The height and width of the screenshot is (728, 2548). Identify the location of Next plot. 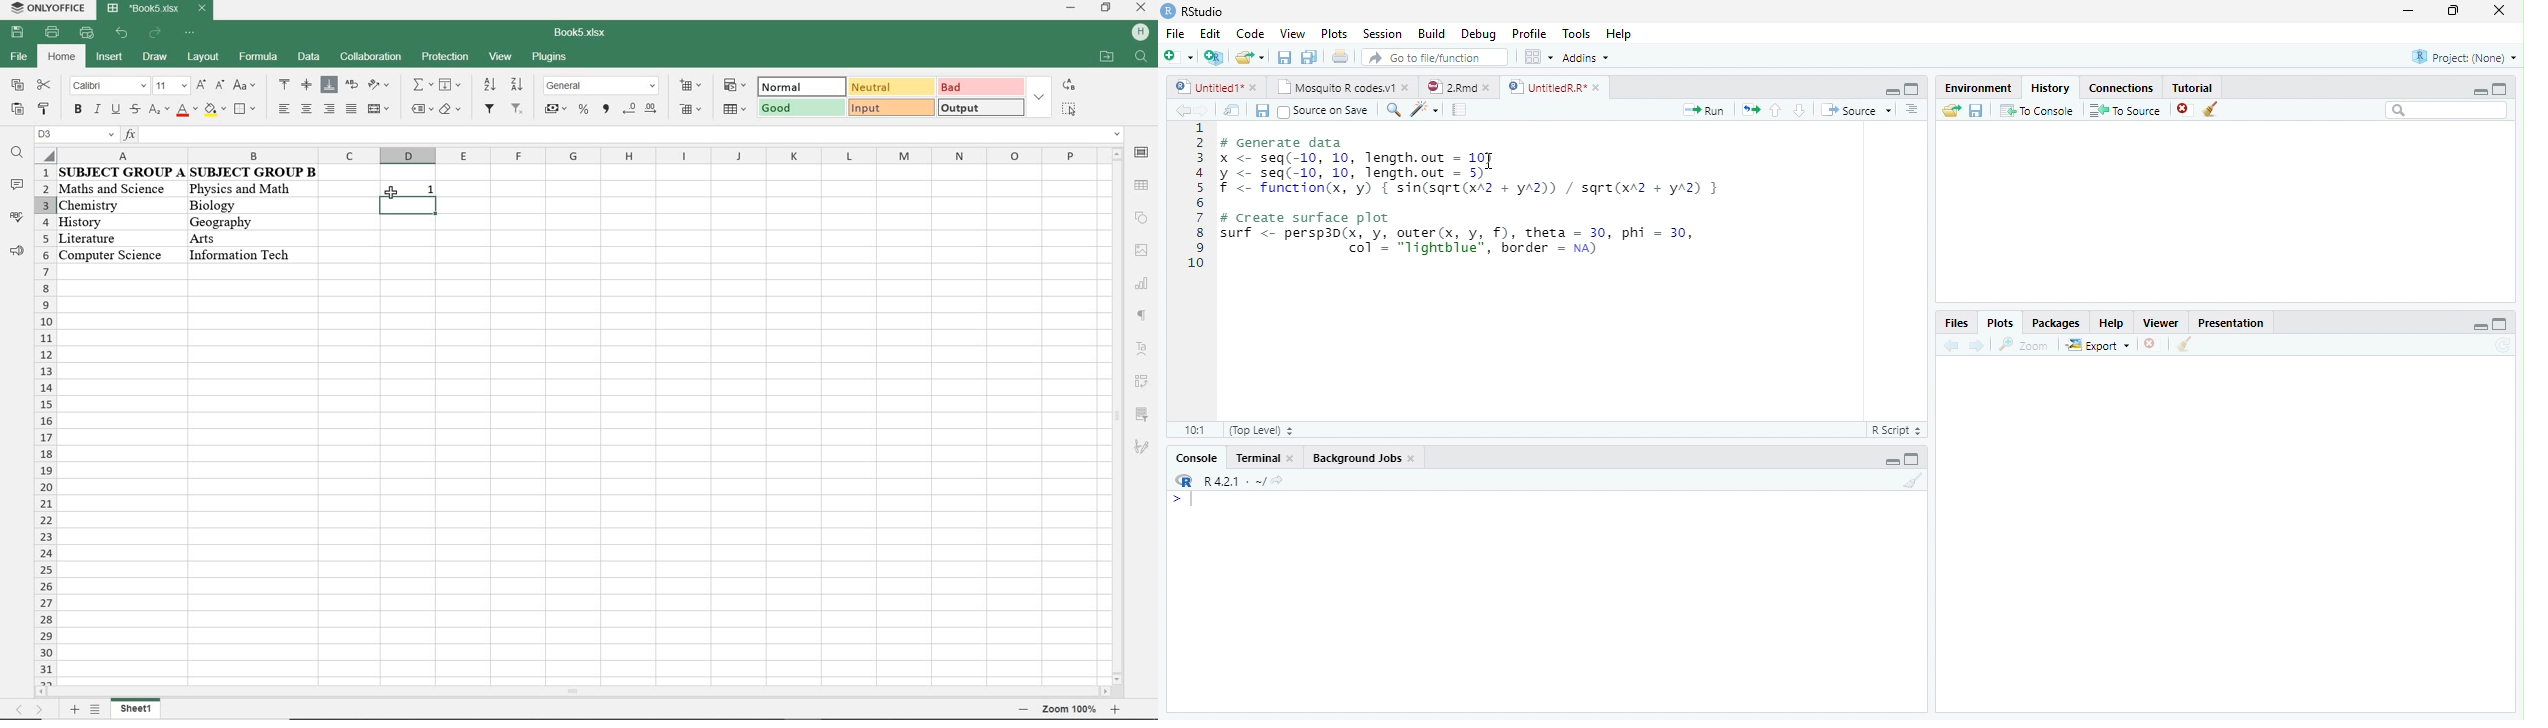
(1977, 345).